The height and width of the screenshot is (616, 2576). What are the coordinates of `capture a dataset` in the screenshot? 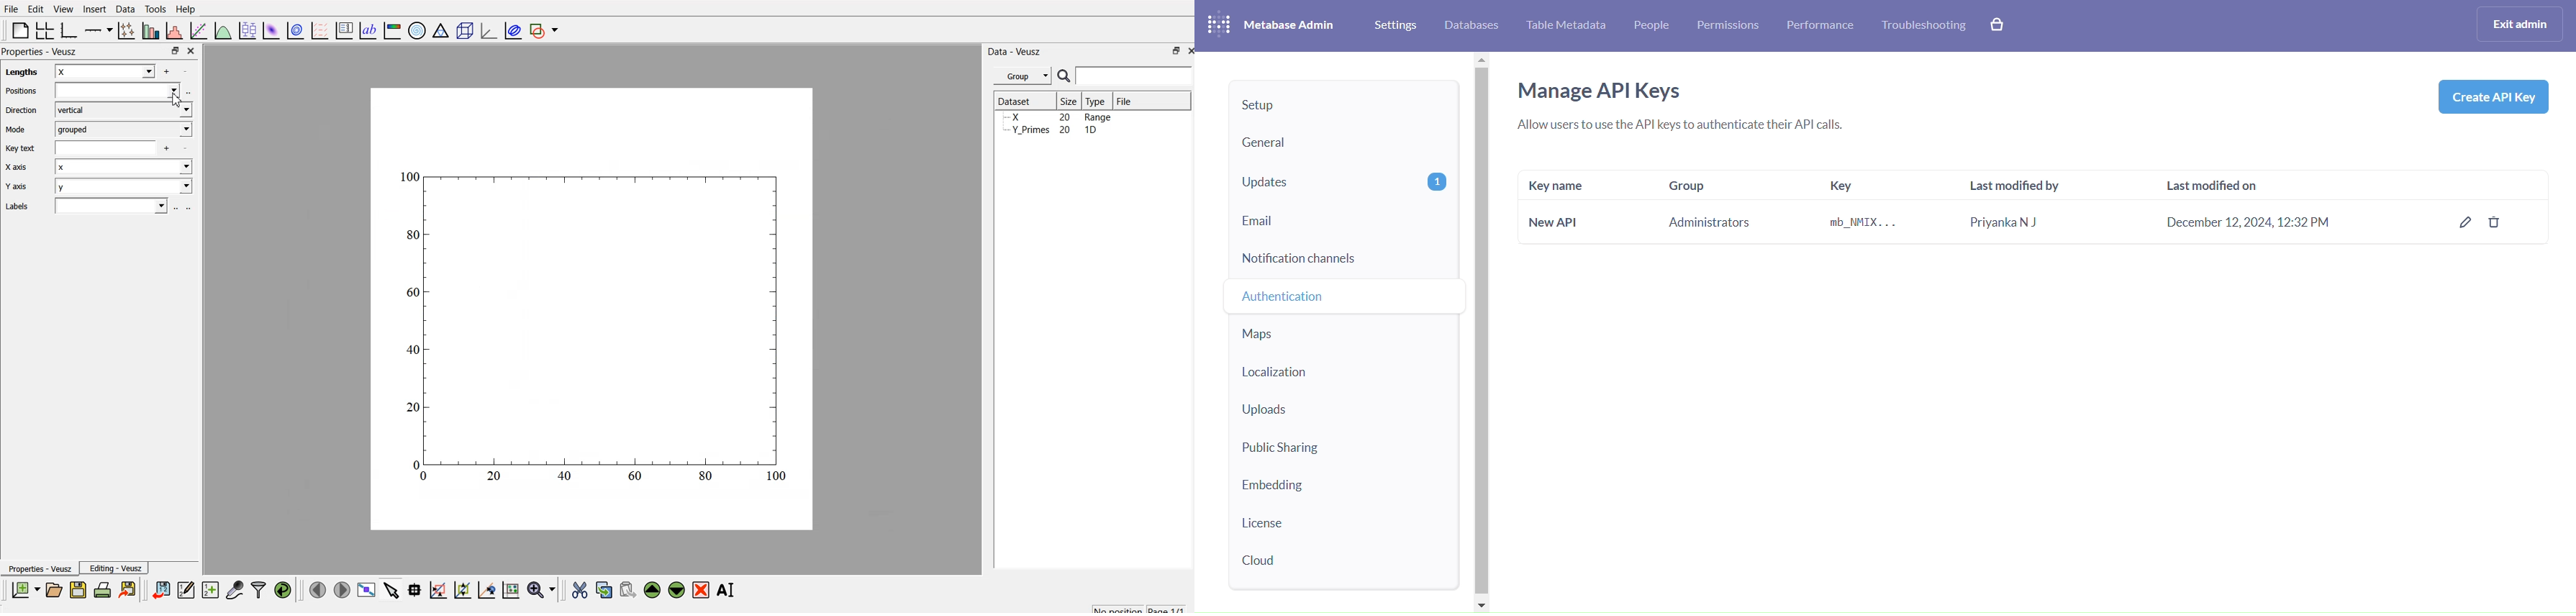 It's located at (234, 589).